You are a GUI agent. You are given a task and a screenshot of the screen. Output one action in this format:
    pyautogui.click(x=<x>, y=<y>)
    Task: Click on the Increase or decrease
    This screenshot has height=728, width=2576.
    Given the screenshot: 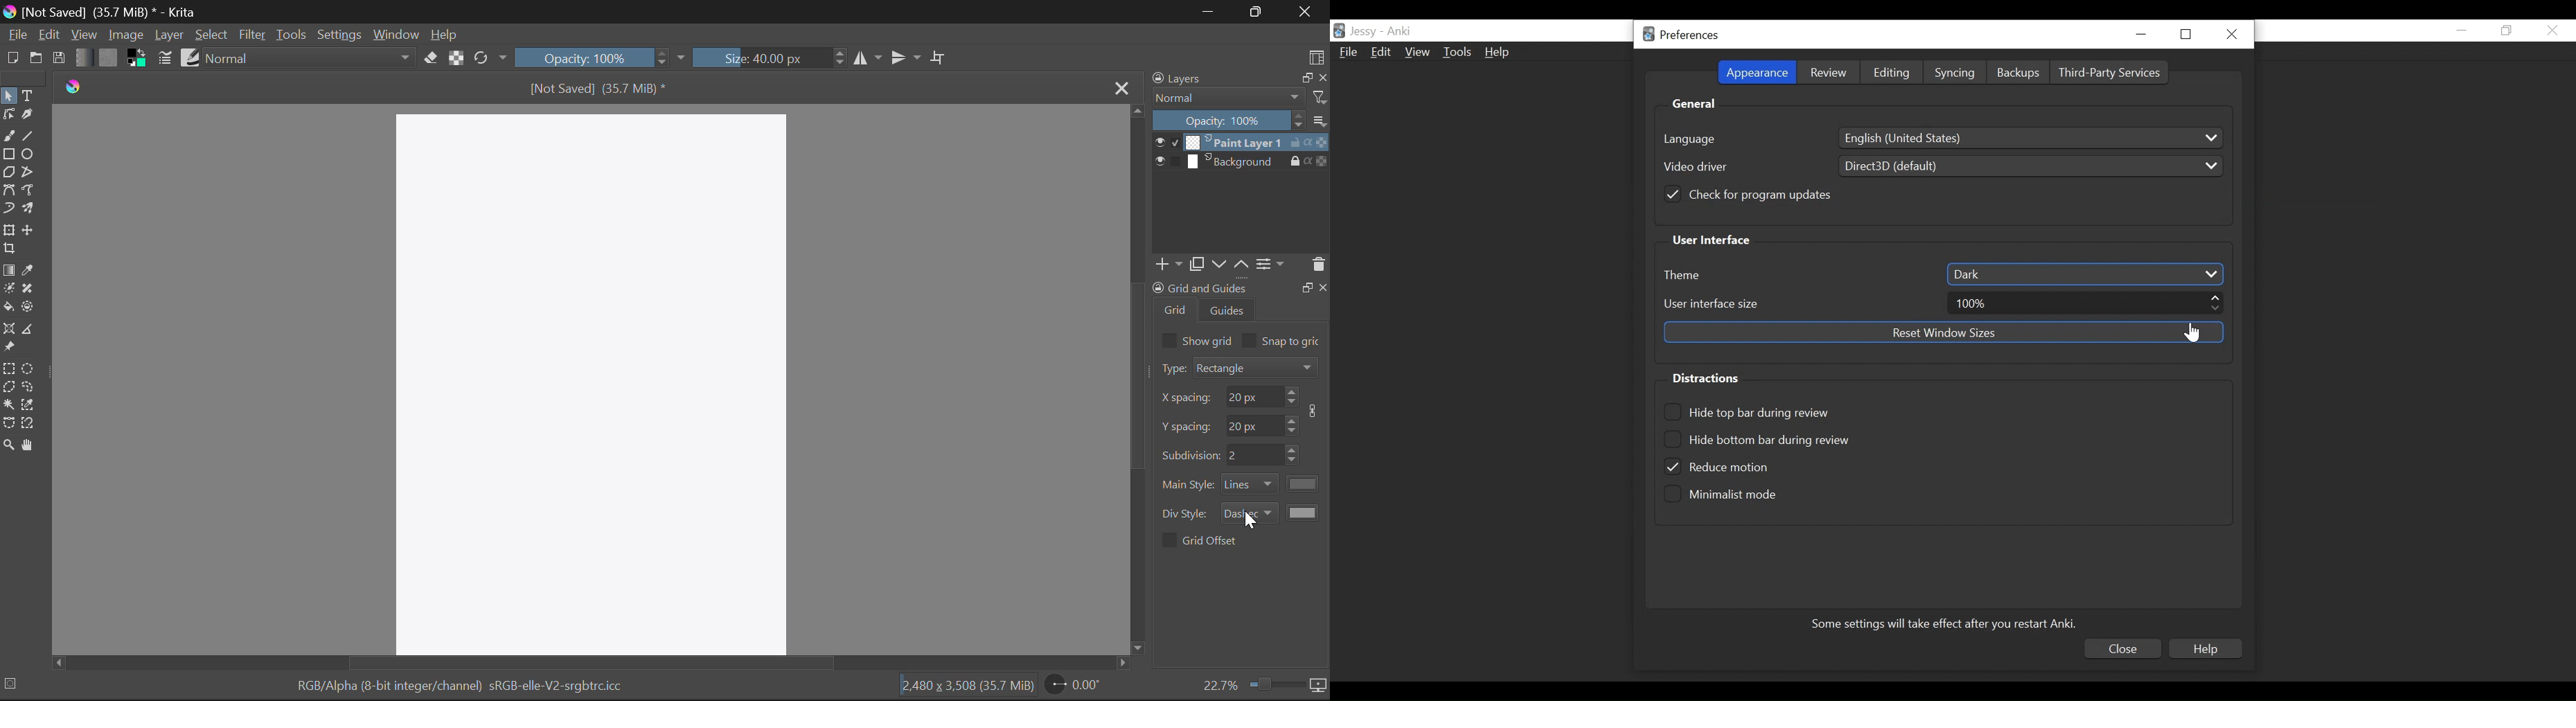 What is the action you would take?
    pyautogui.click(x=1293, y=424)
    